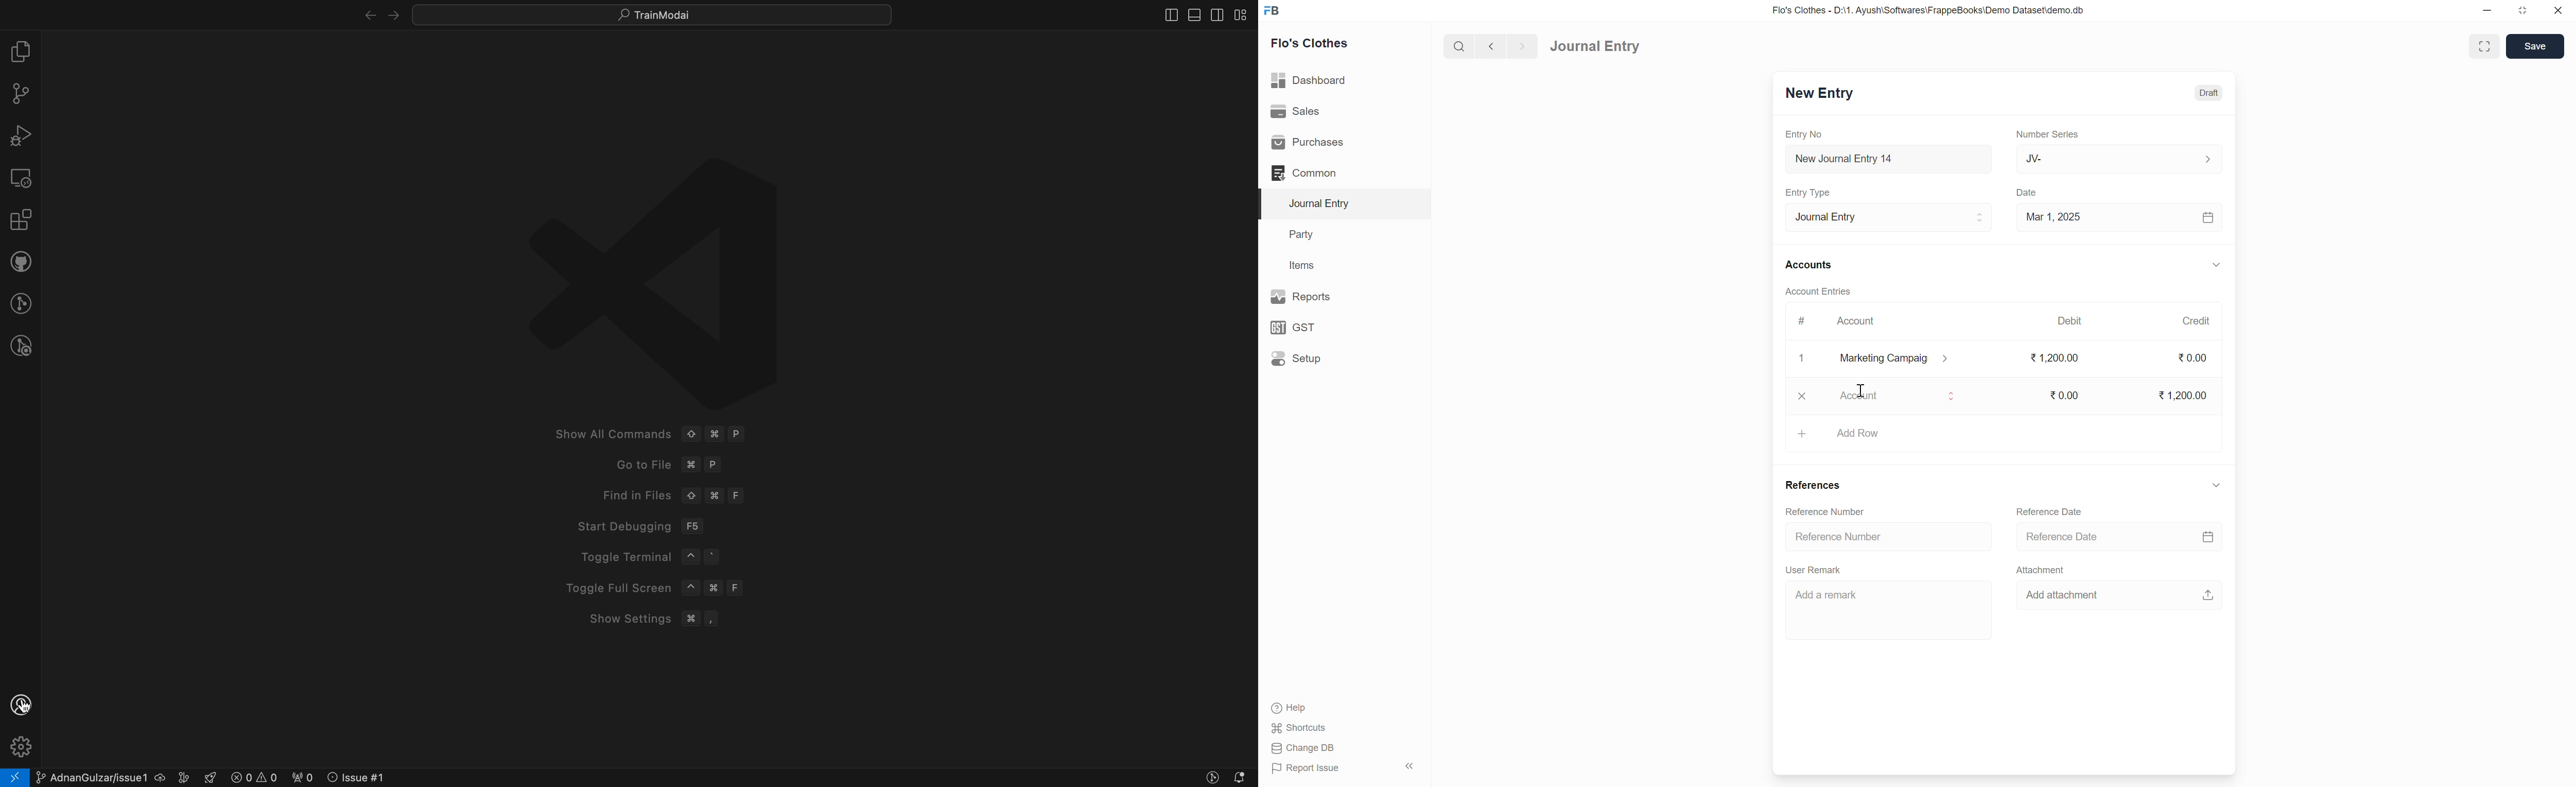 Image resolution: width=2576 pixels, height=812 pixels. Describe the element at coordinates (1931, 10) in the screenshot. I see `Flo's Clothes - D:\1. Ayush\Softwares\FrappeBooks\Demo Dataset\demo.db` at that location.